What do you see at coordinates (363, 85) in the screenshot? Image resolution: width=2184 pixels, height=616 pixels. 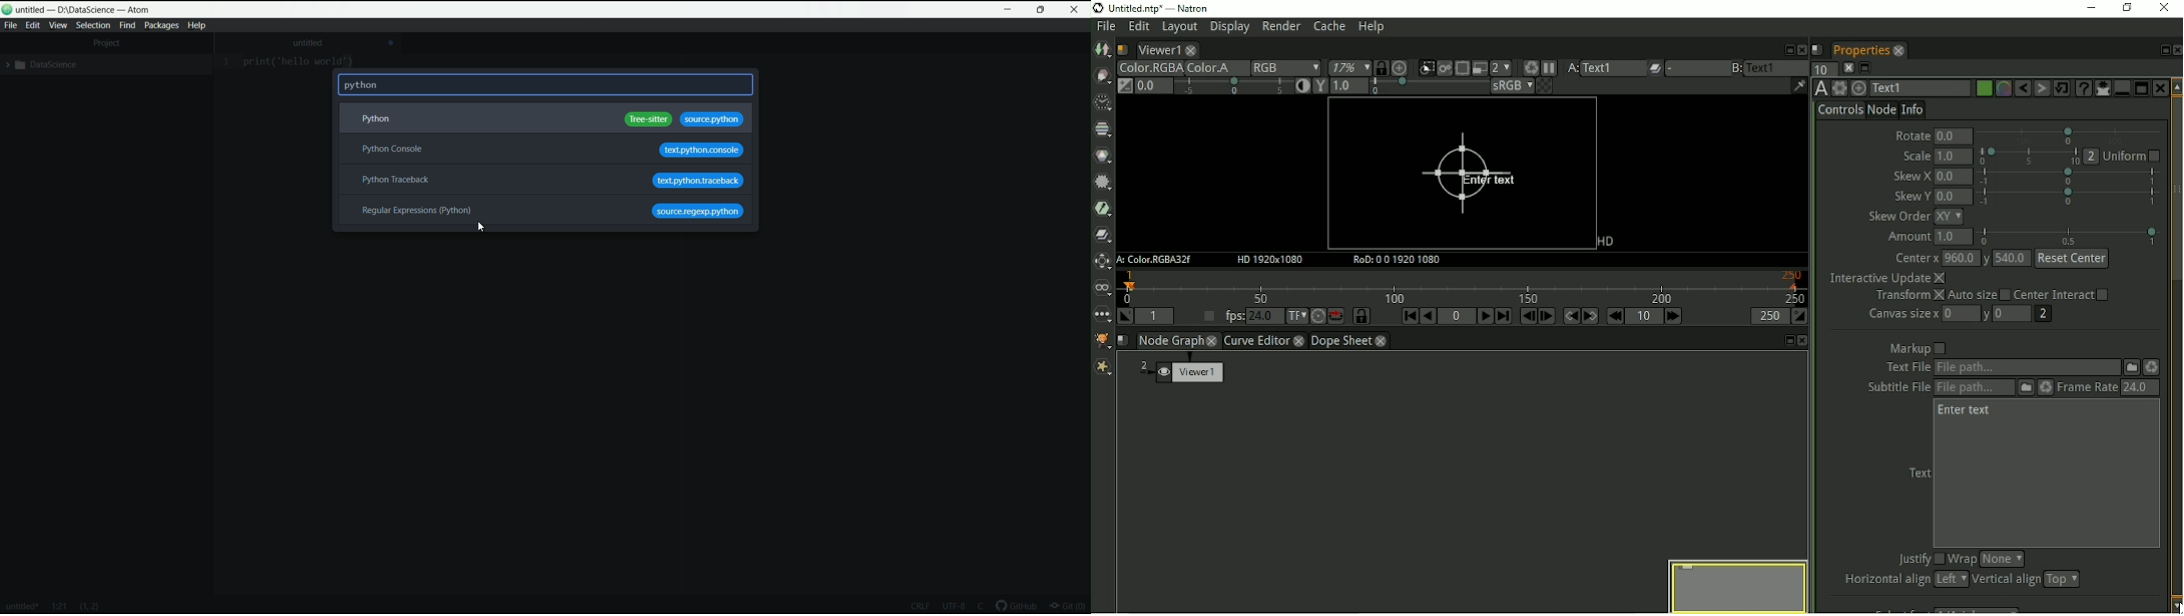 I see `python` at bounding box center [363, 85].